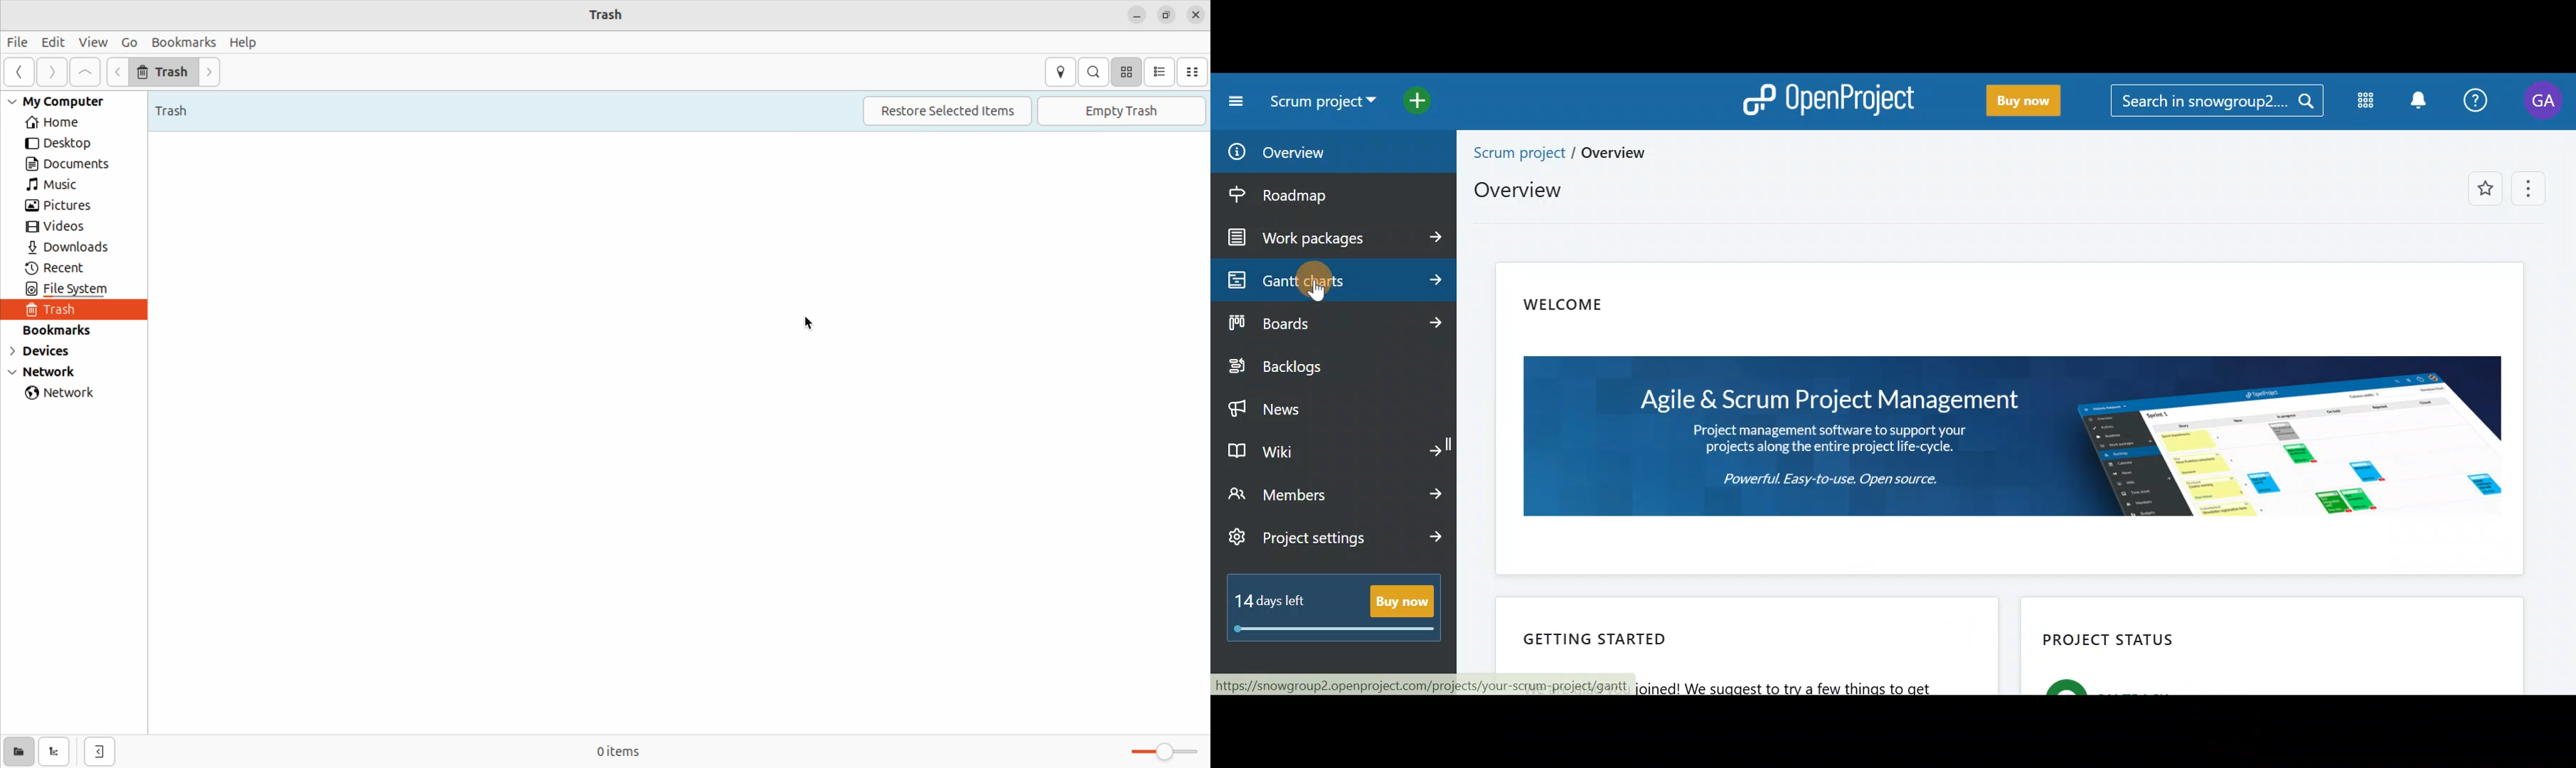 The image size is (2576, 784). Describe the element at coordinates (1335, 544) in the screenshot. I see `Project settings` at that location.